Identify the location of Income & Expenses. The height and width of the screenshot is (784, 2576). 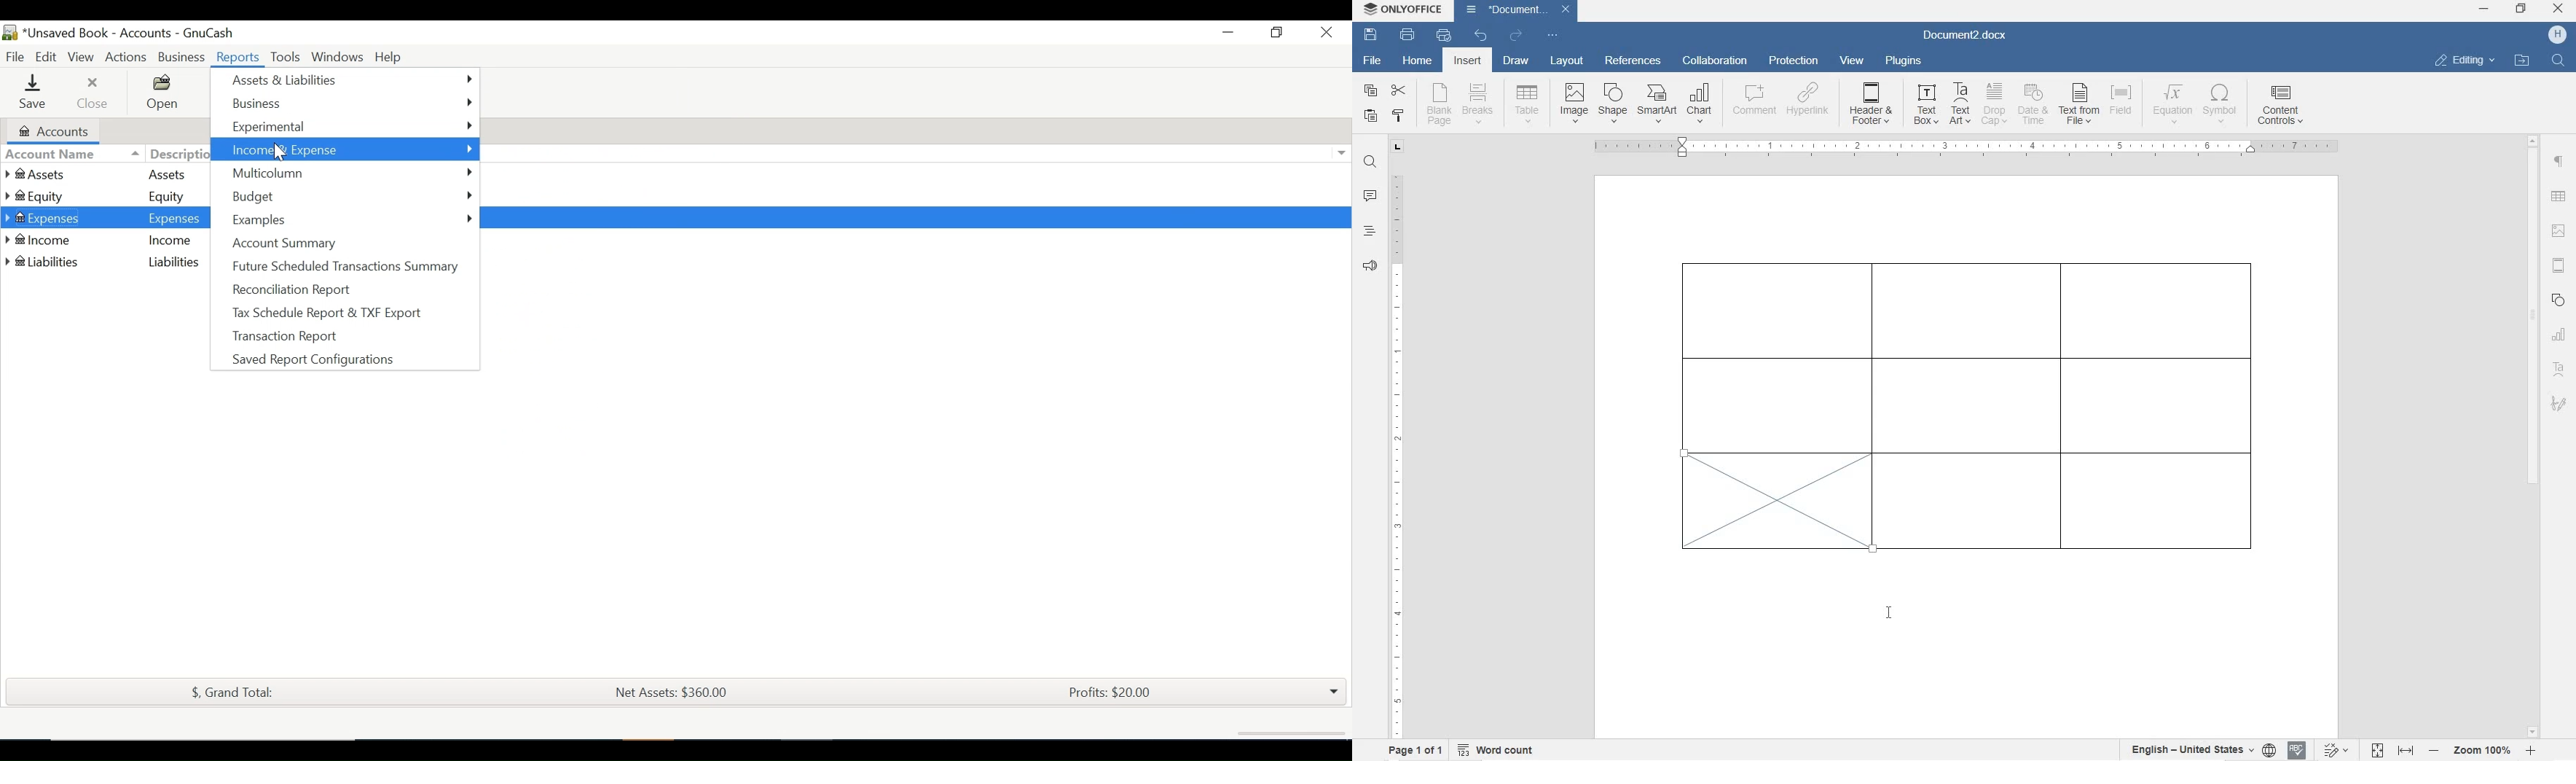
(343, 149).